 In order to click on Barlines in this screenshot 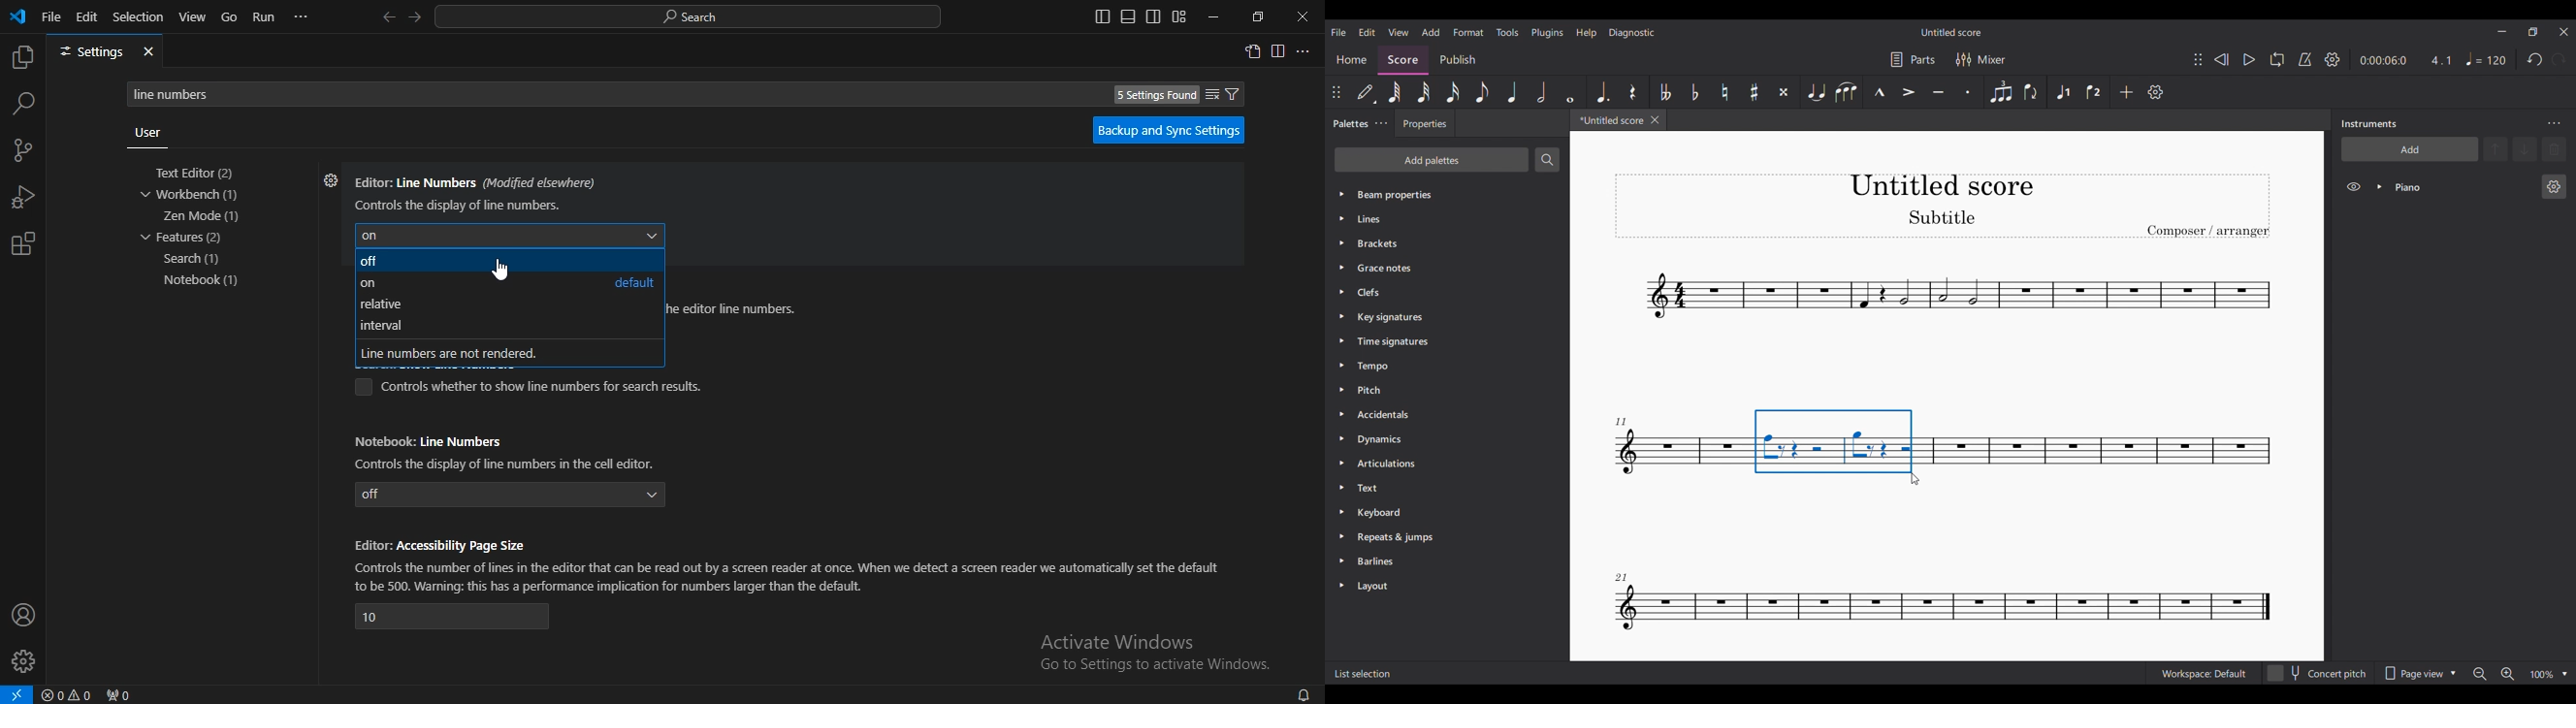, I will do `click(1437, 563)`.